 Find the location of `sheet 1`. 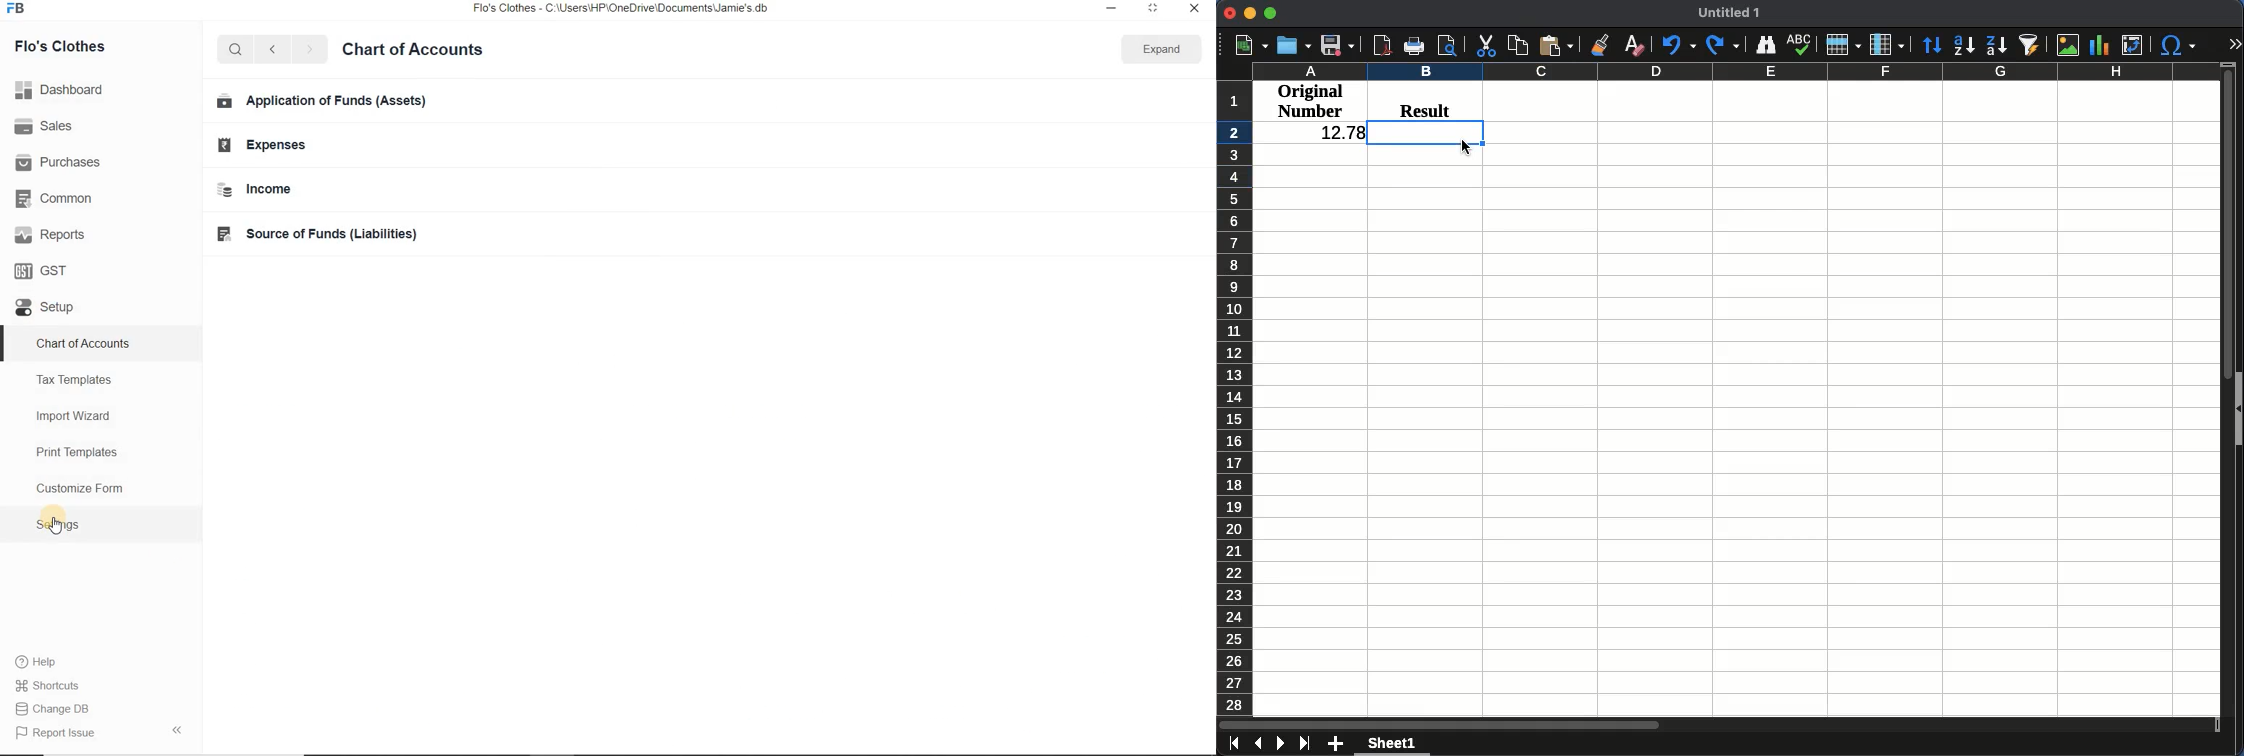

sheet 1 is located at coordinates (1396, 746).